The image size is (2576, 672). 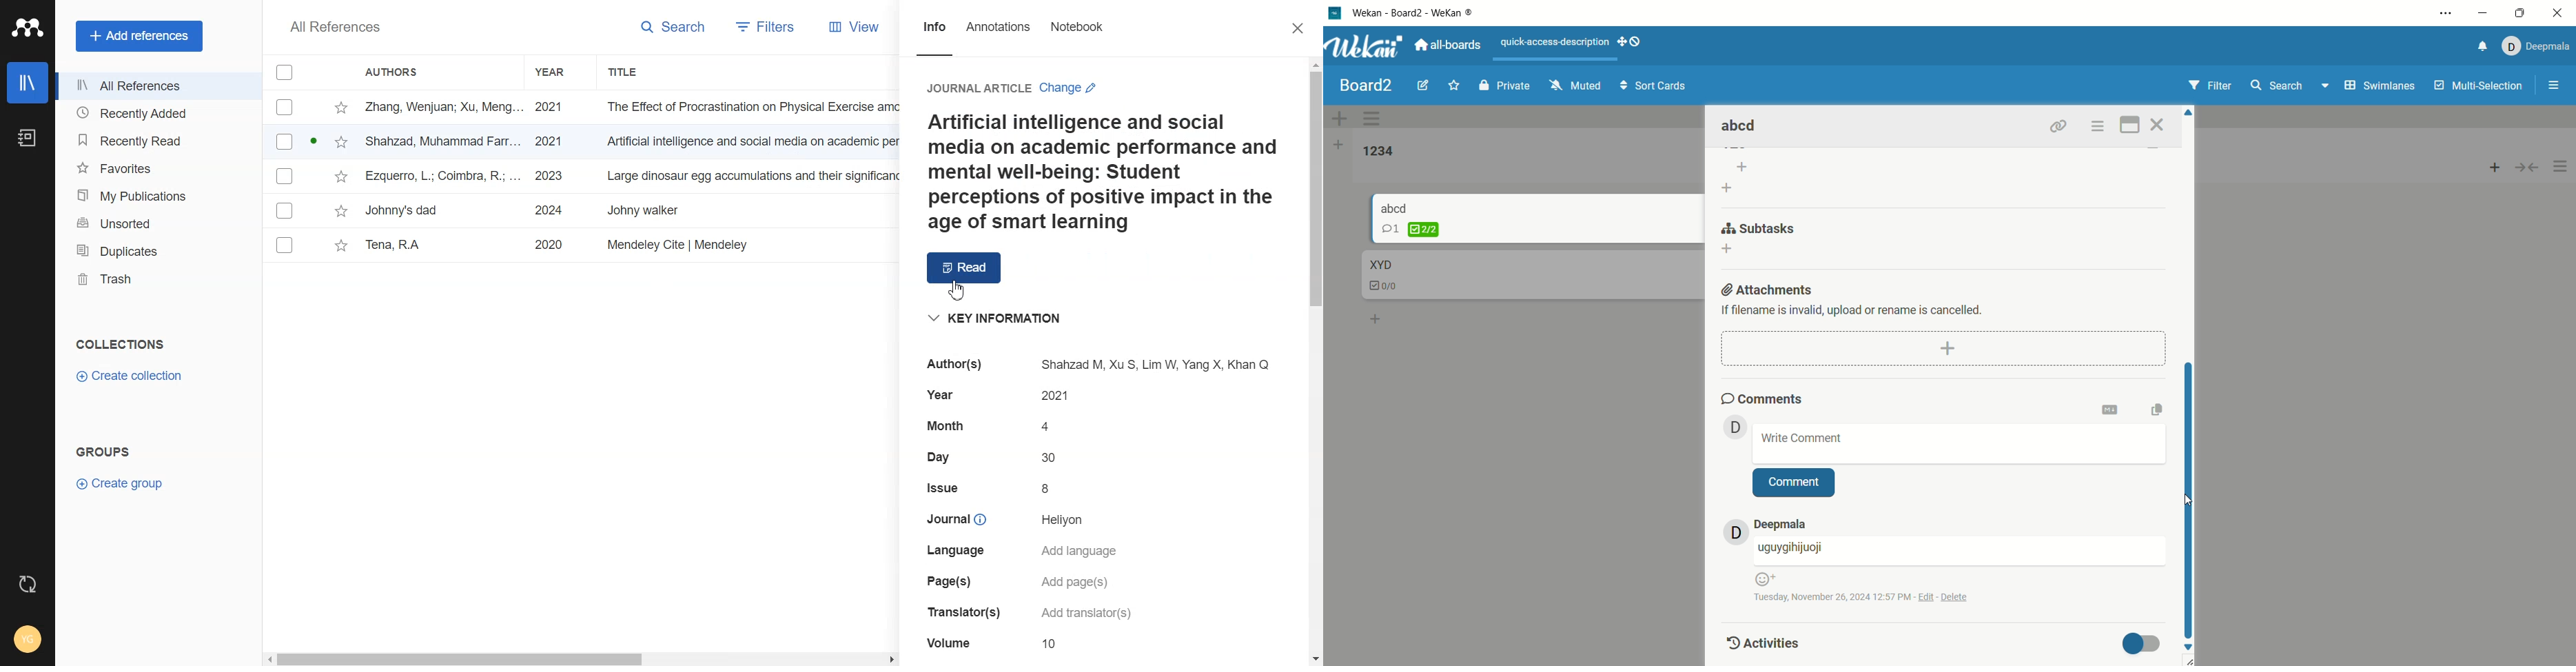 What do you see at coordinates (1423, 84) in the screenshot?
I see `edit` at bounding box center [1423, 84].